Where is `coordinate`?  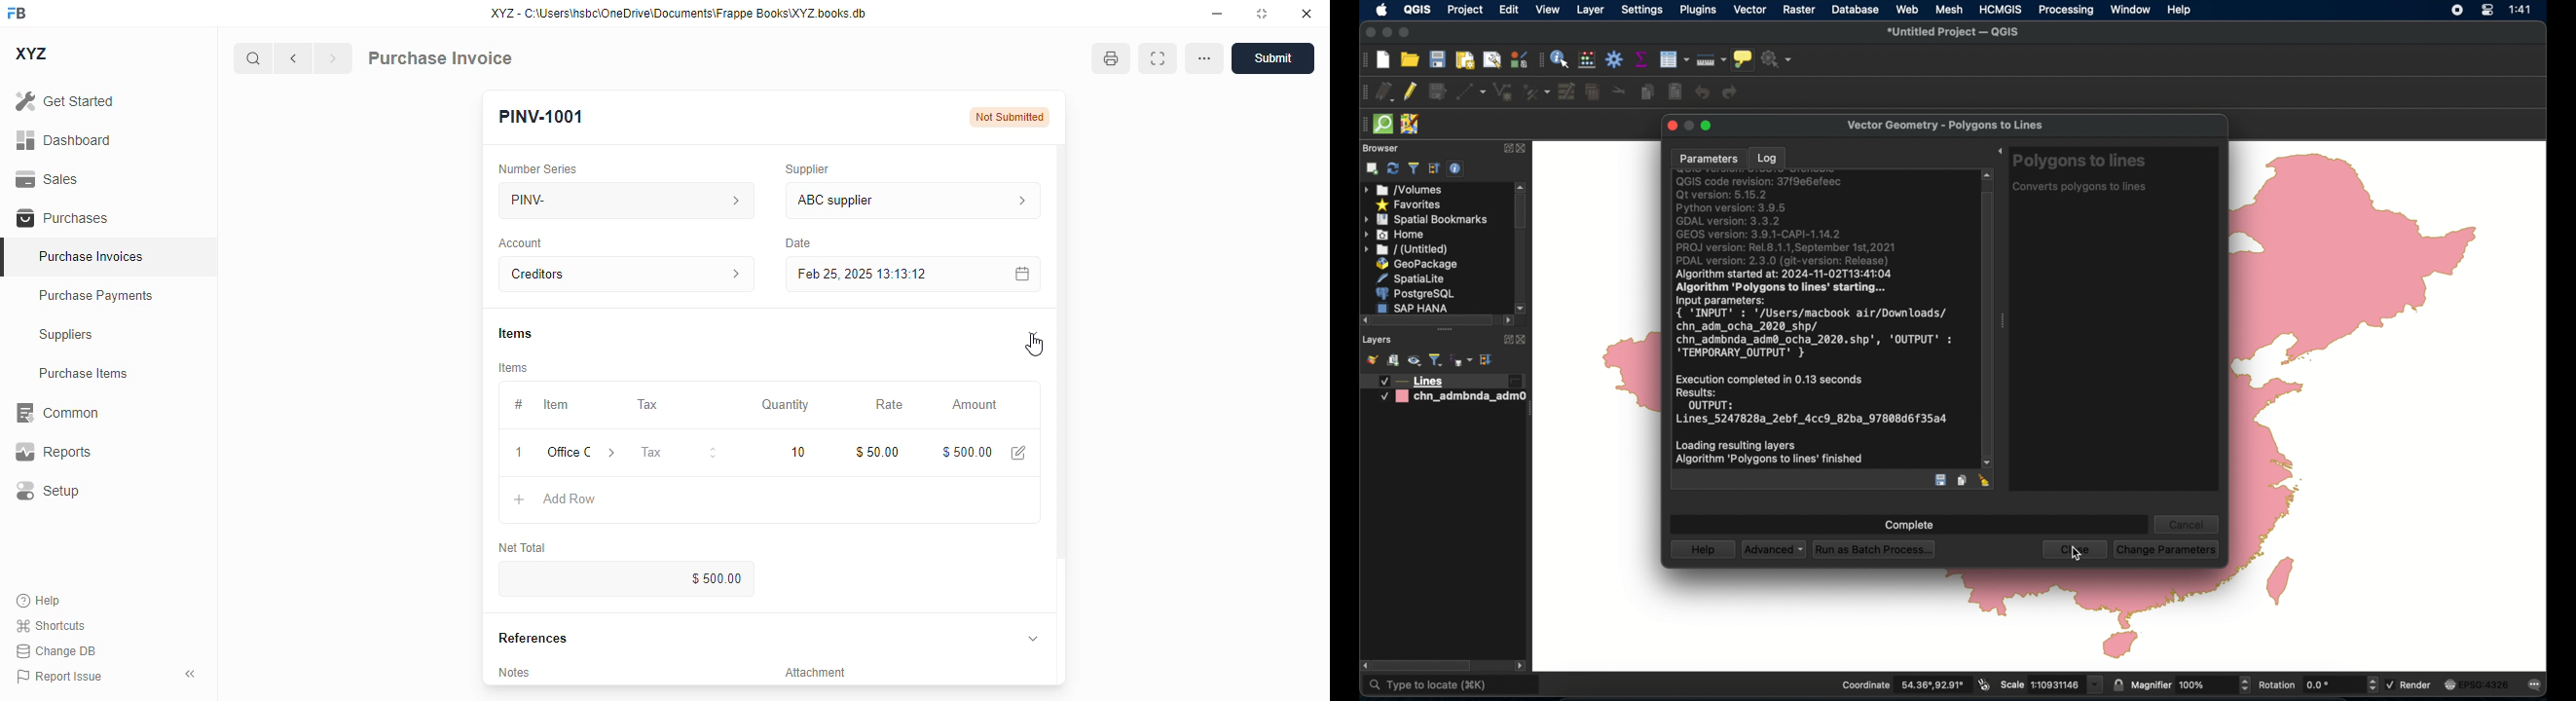
coordinate is located at coordinates (1903, 685).